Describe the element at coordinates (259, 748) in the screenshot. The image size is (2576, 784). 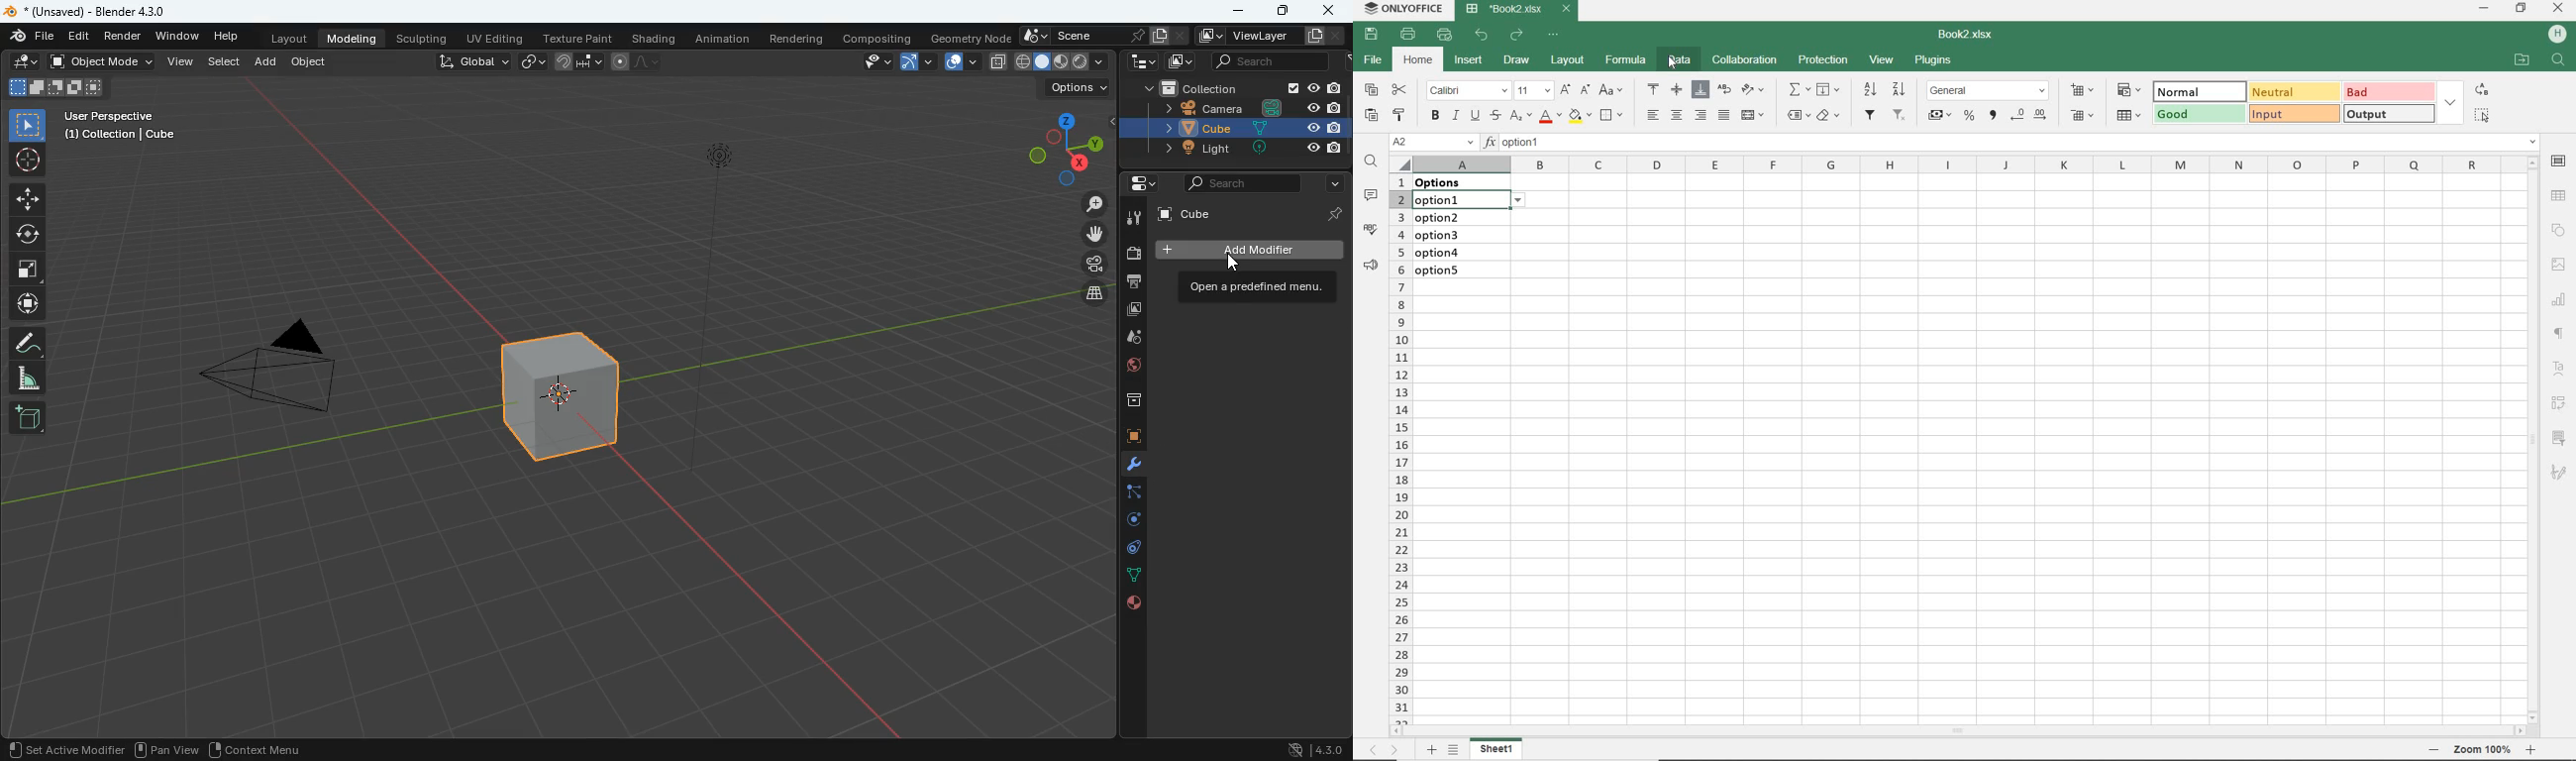
I see `menu` at that location.